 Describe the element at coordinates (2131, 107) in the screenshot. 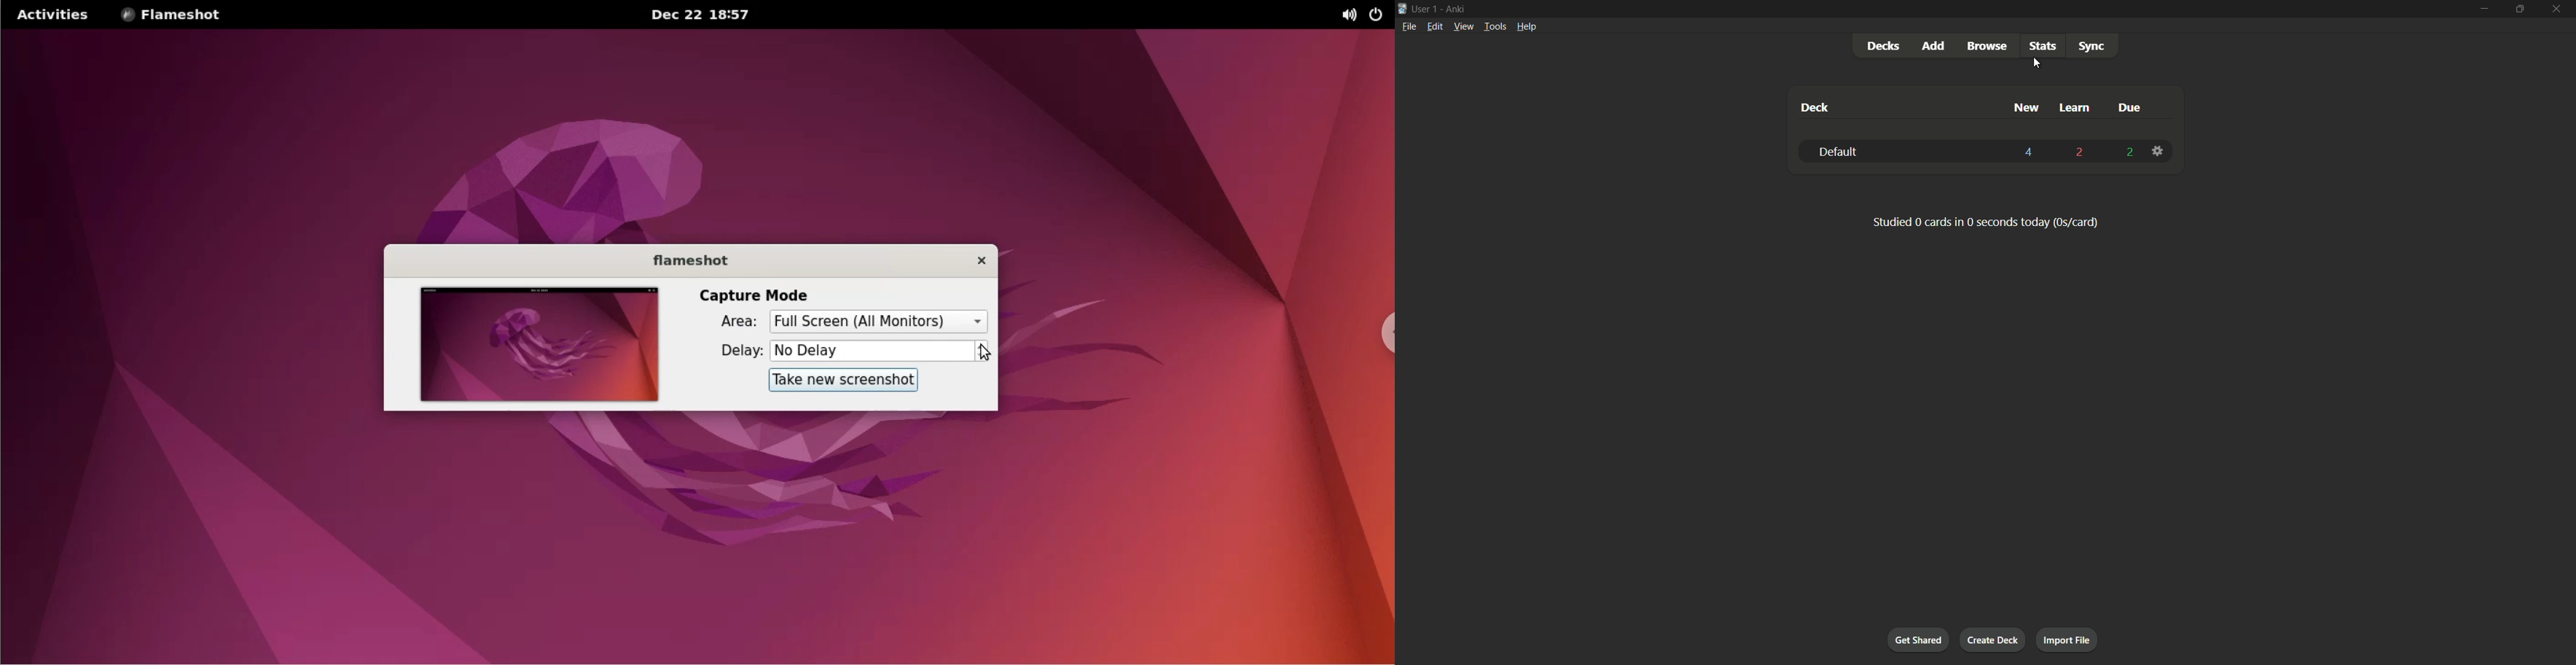

I see `due` at that location.